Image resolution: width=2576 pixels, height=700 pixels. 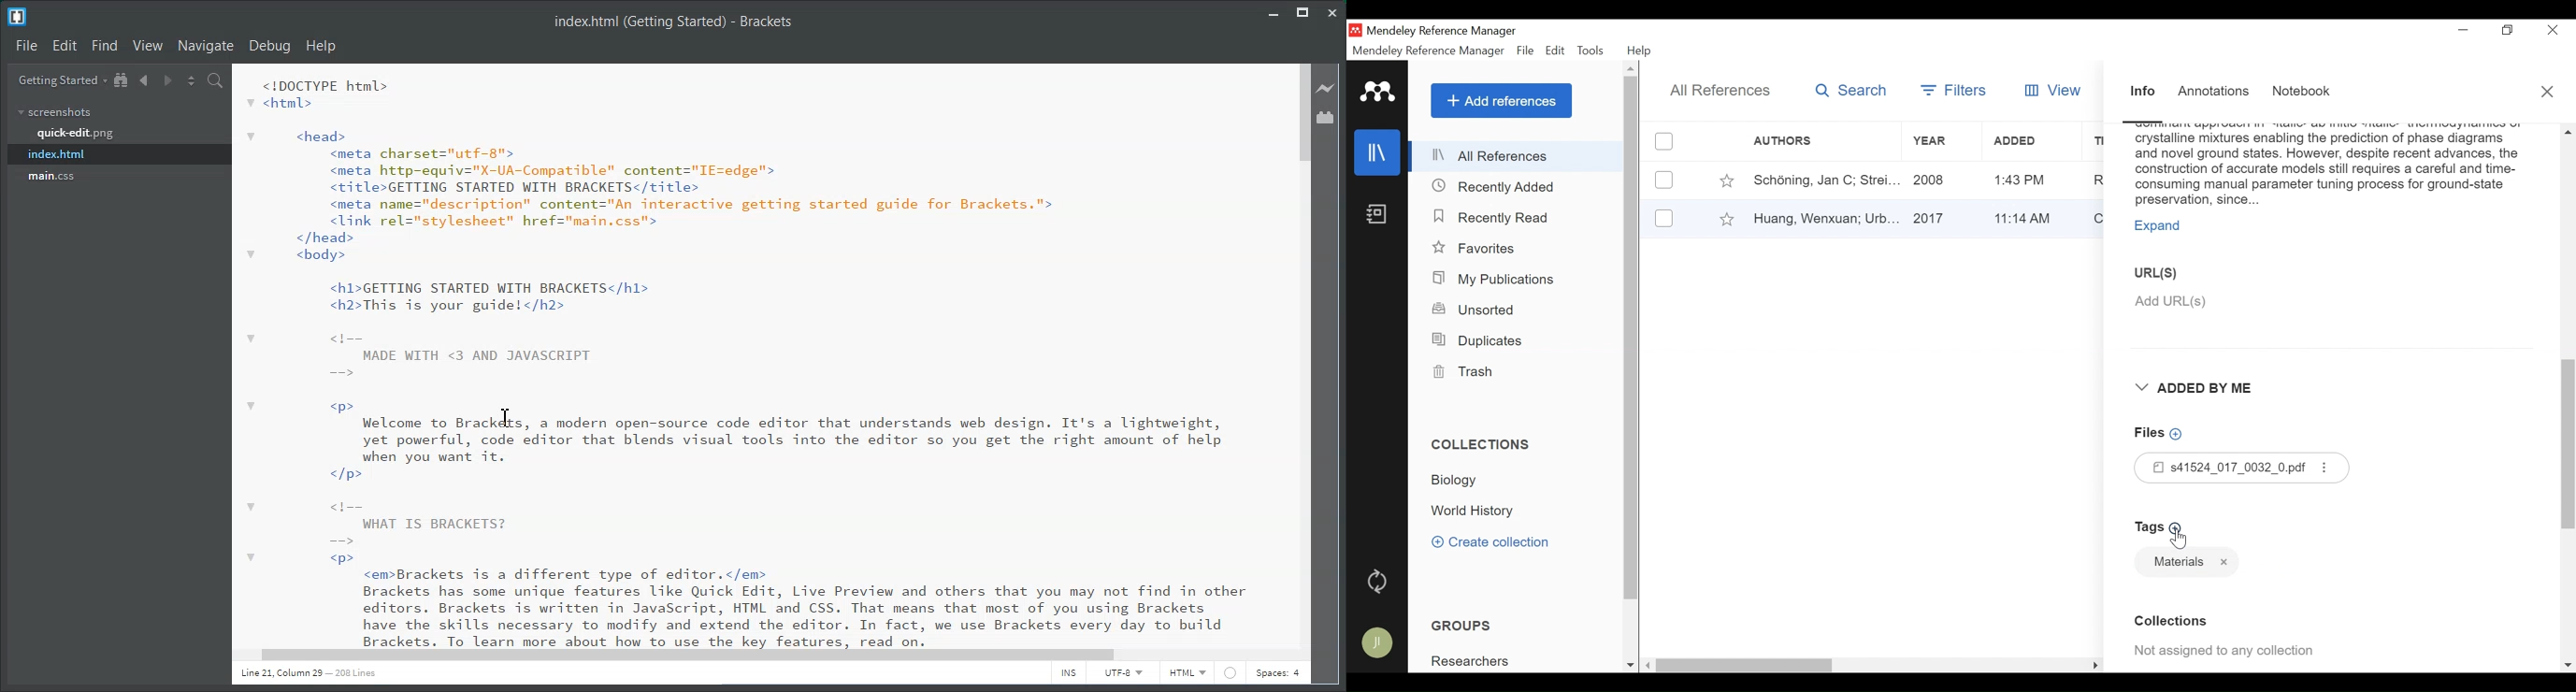 I want to click on line 21 column 29 208 lines, so click(x=309, y=672).